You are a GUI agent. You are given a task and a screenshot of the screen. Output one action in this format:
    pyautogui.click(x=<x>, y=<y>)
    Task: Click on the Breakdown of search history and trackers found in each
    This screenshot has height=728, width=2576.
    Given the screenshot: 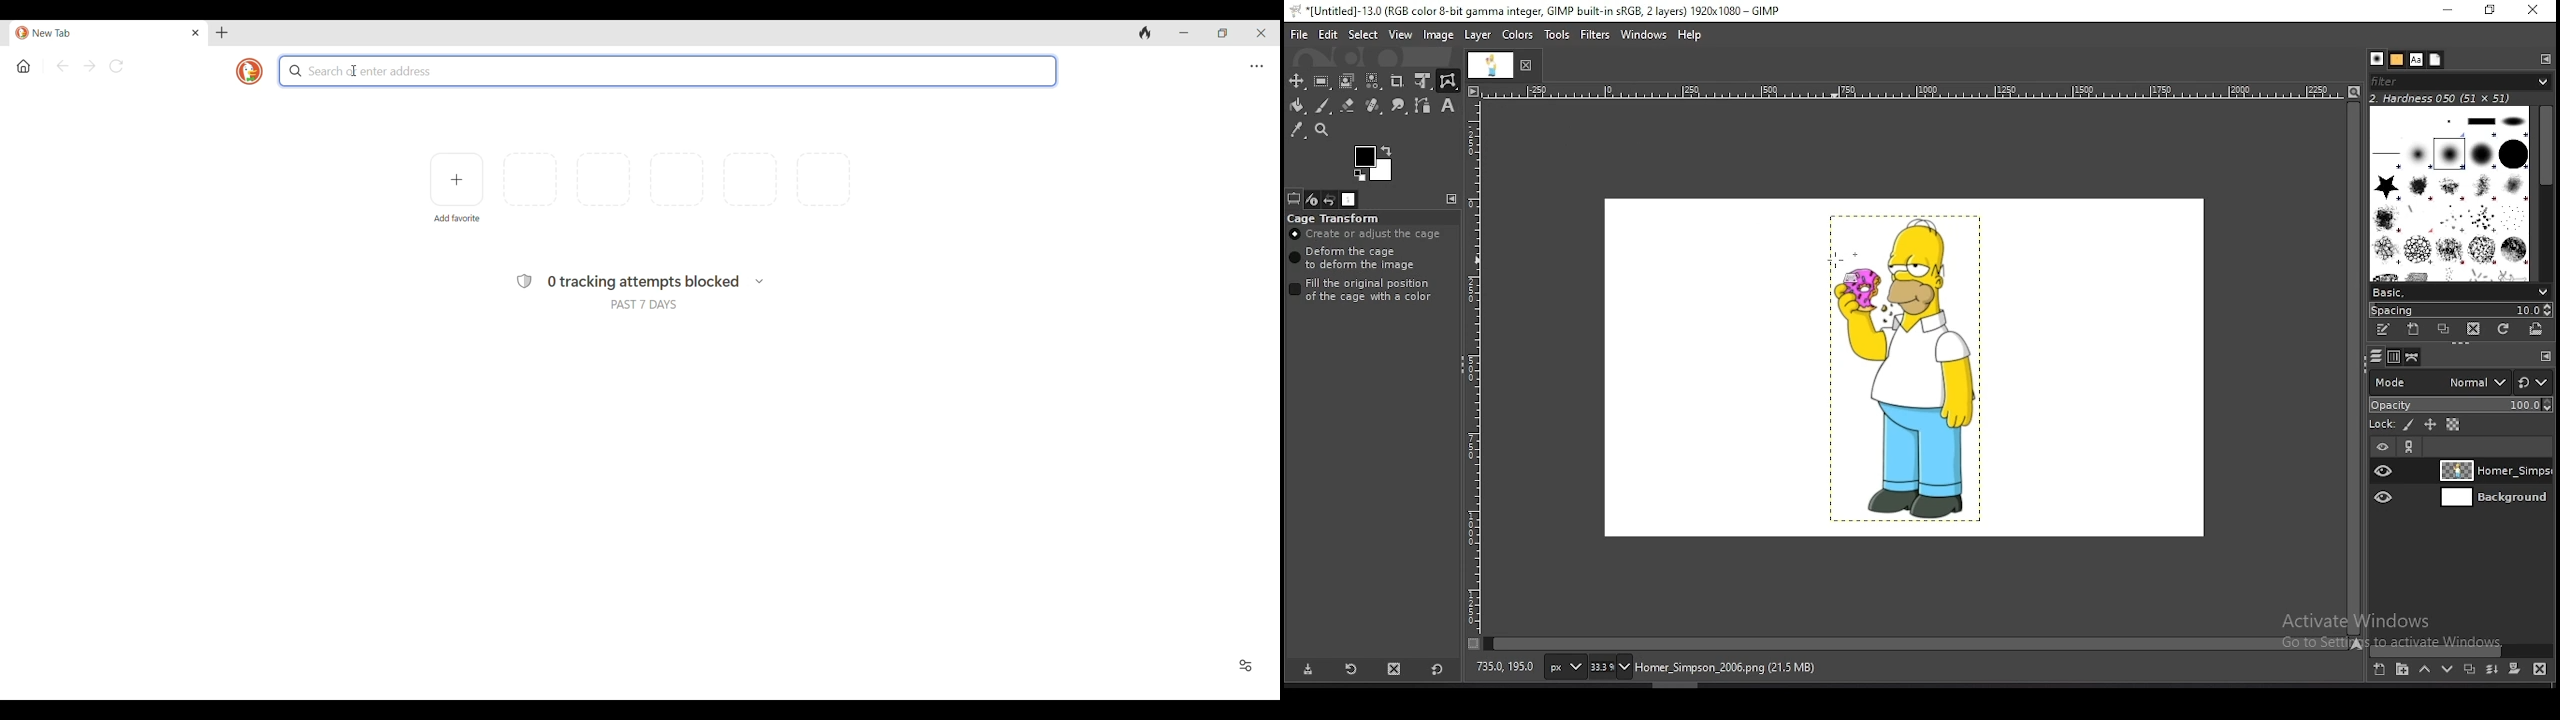 What is the action you would take?
    pyautogui.click(x=760, y=281)
    